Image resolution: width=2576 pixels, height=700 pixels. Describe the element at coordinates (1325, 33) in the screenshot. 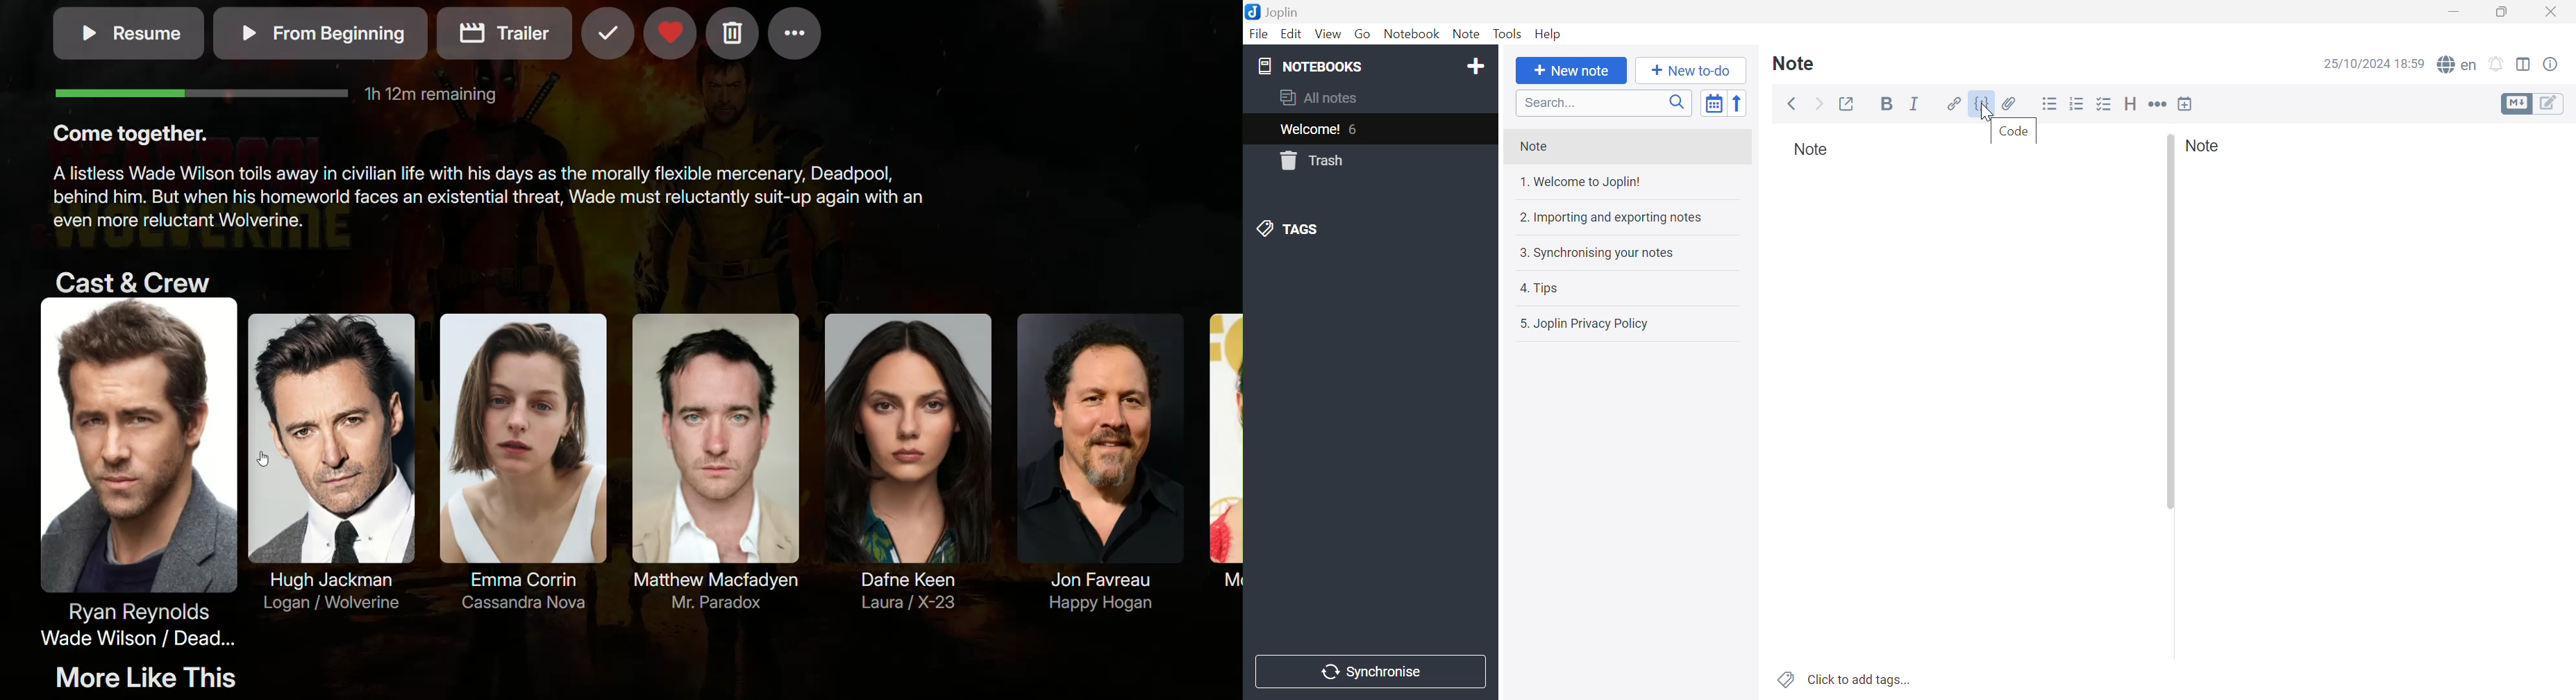

I see `View` at that location.